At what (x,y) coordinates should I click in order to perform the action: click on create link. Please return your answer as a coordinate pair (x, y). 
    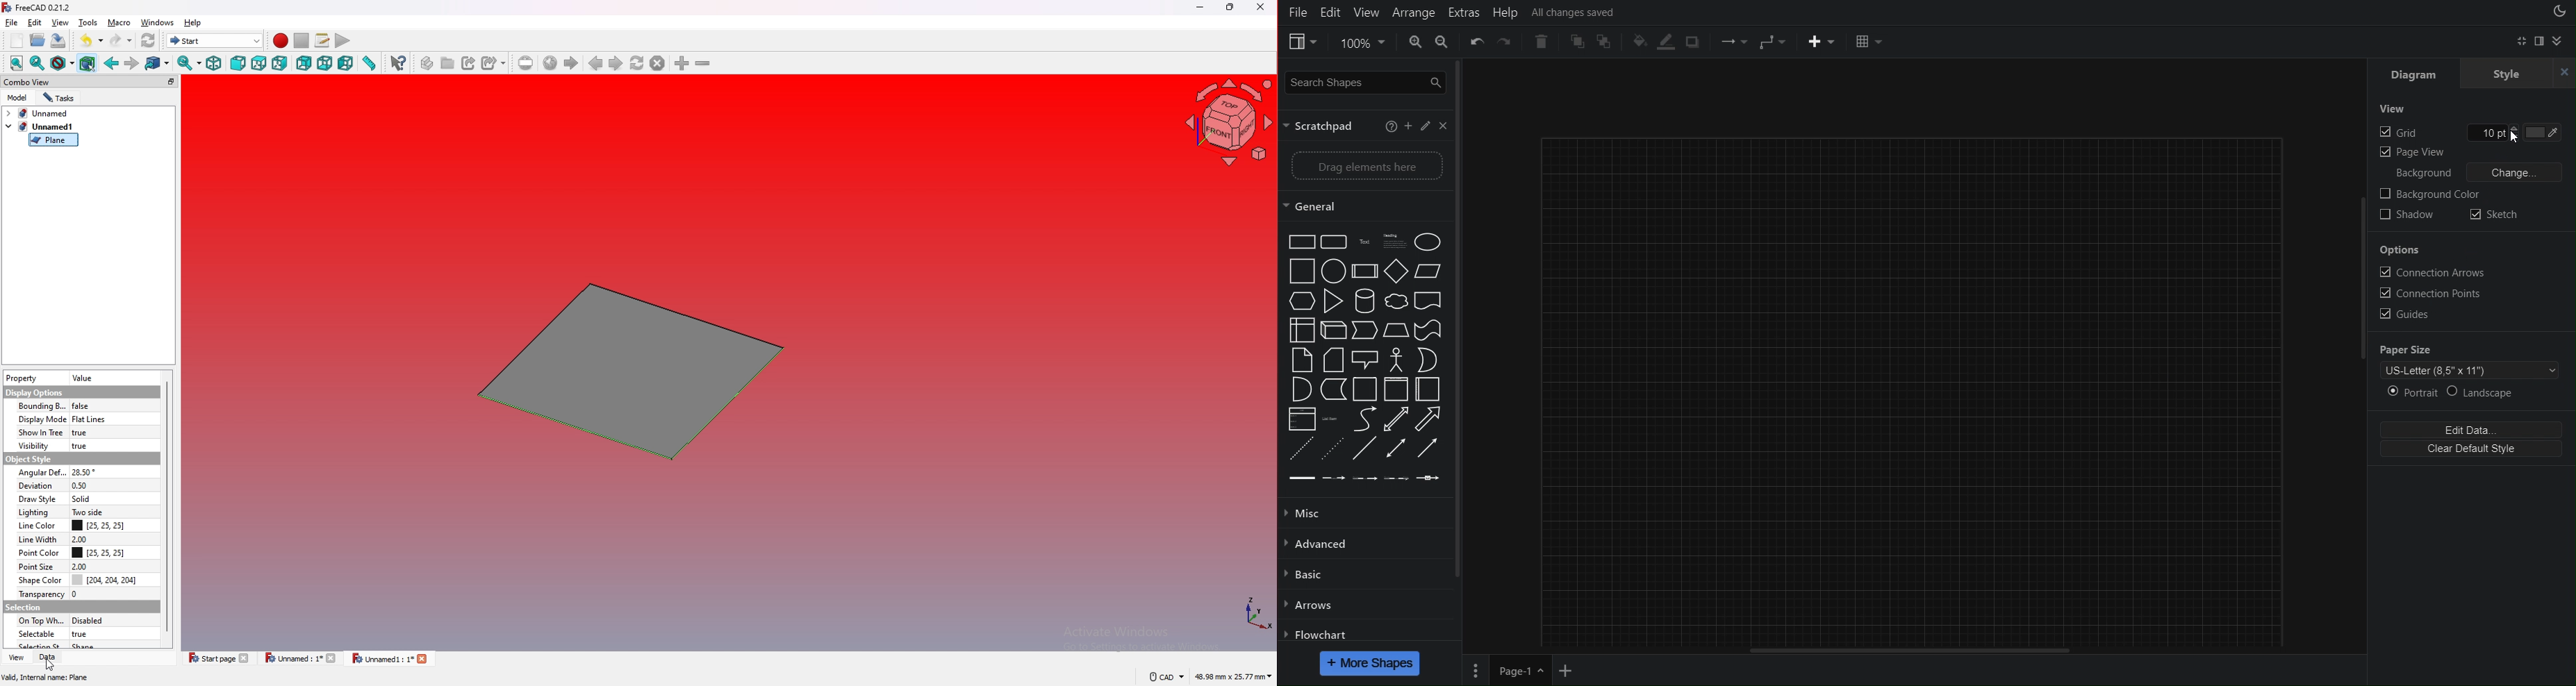
    Looking at the image, I should click on (470, 63).